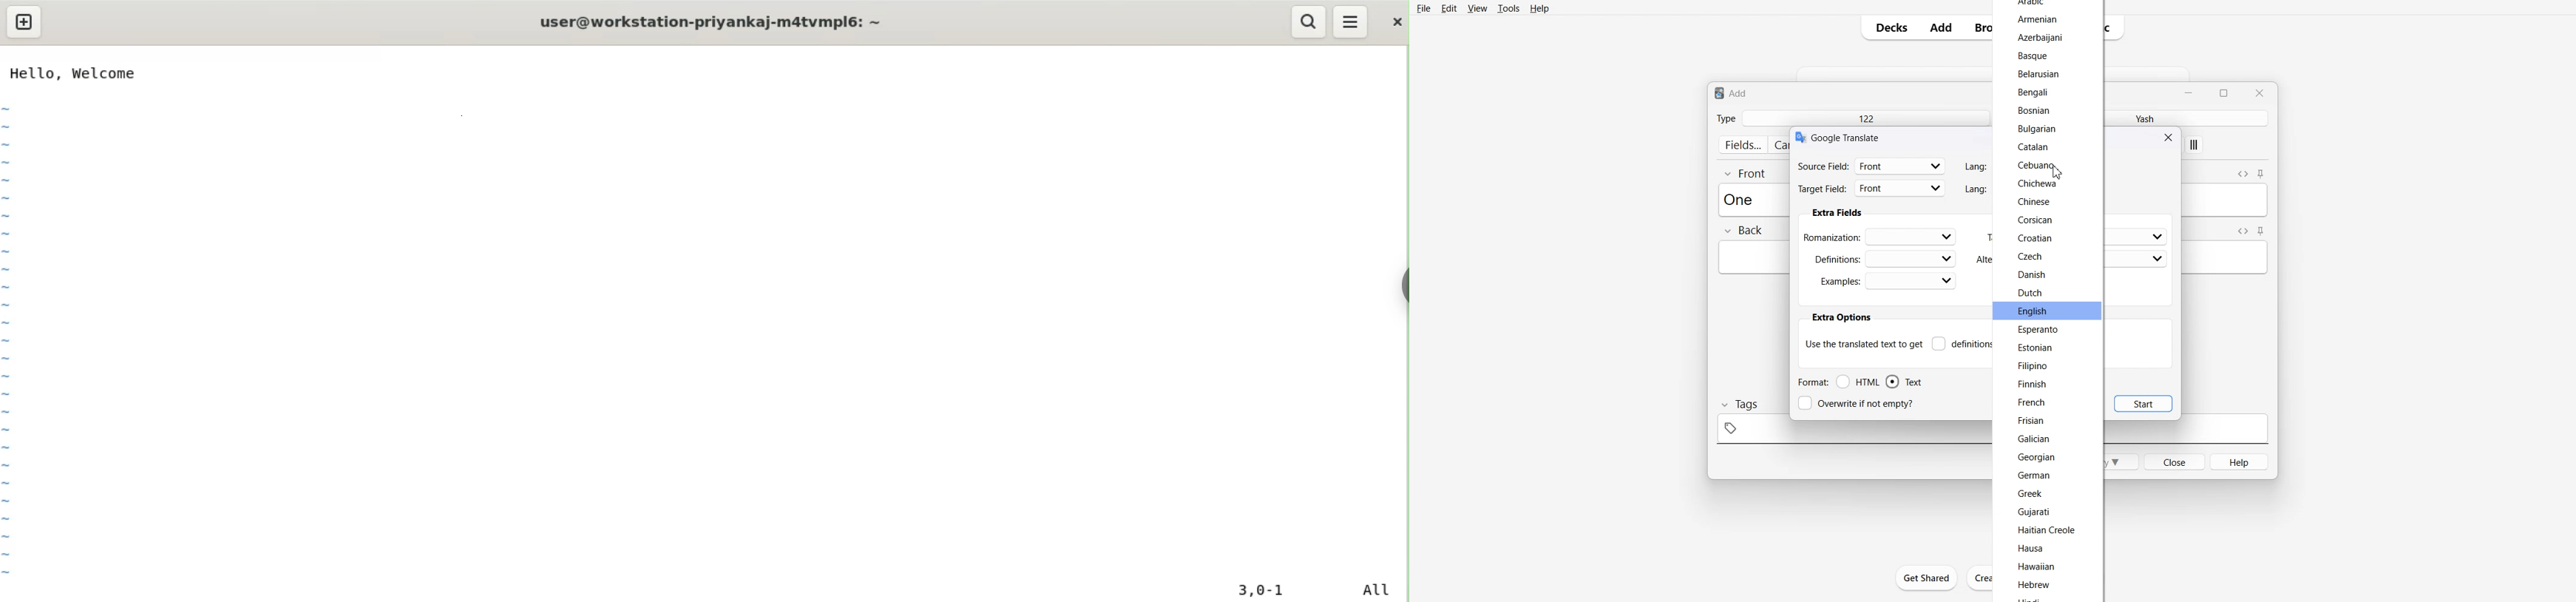 This screenshot has height=616, width=2576. I want to click on Hawaiian, so click(2040, 567).